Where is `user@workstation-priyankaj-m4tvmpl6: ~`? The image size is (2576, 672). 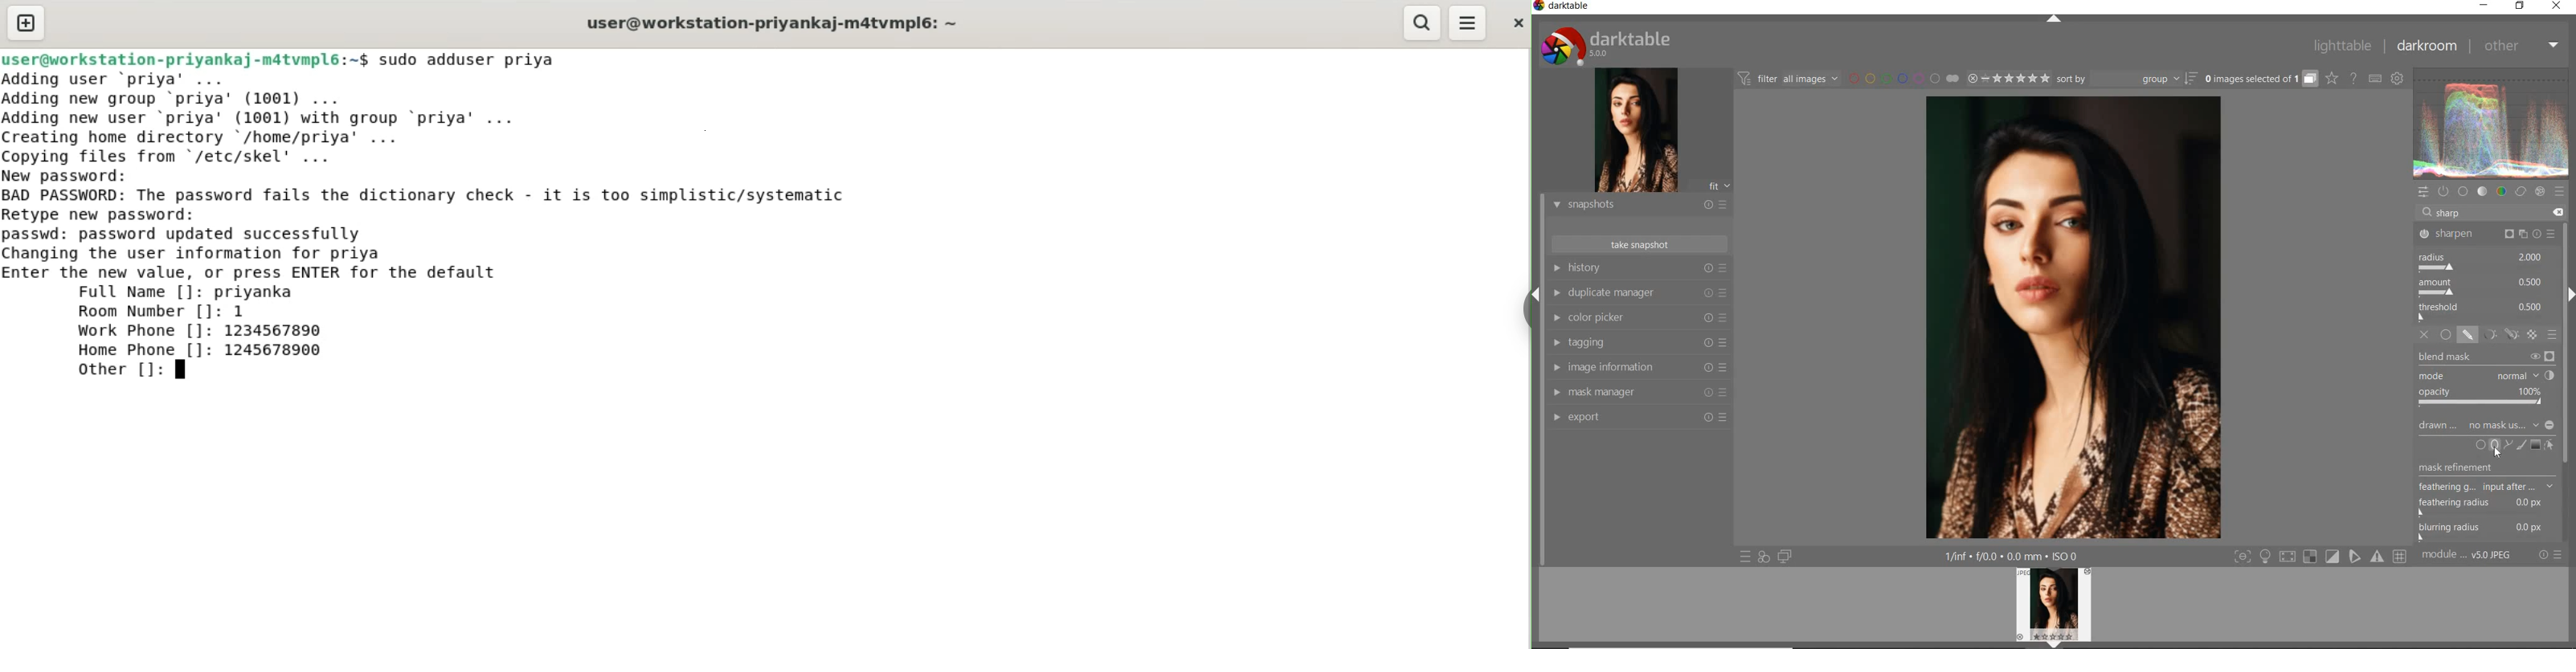 user@workstation-priyankaj-m4tvmpl6: ~ is located at coordinates (772, 25).